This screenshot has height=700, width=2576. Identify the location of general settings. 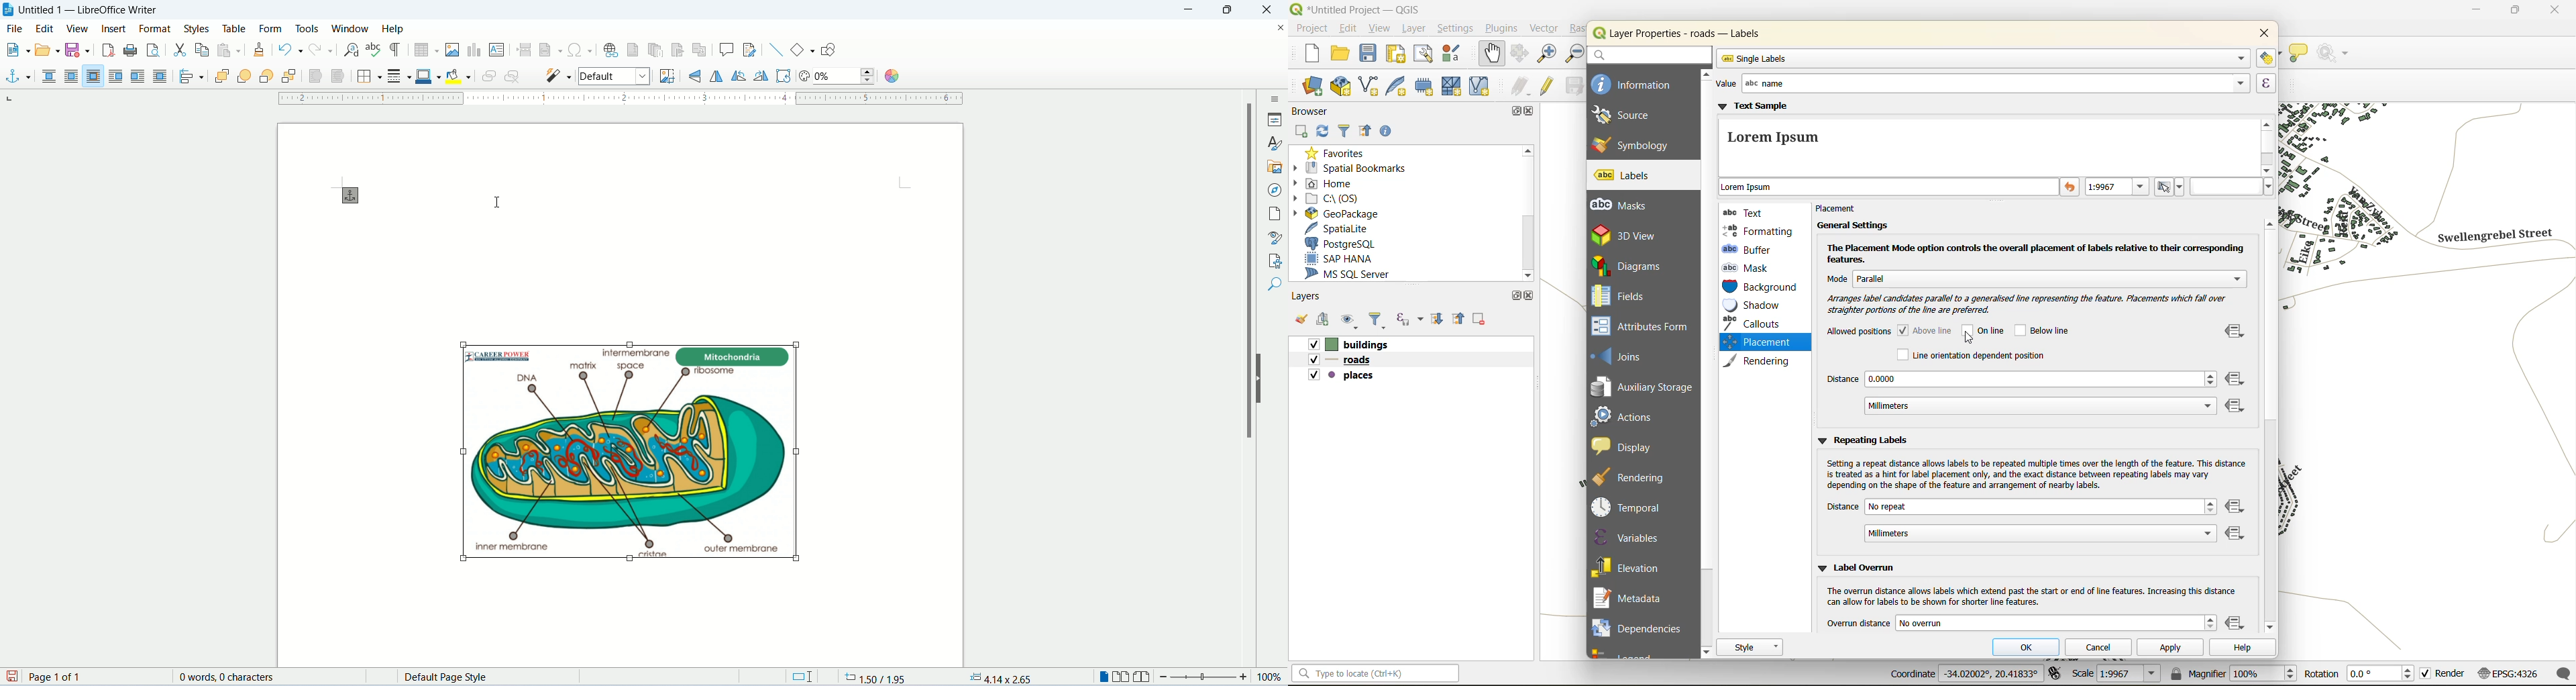
(1851, 225).